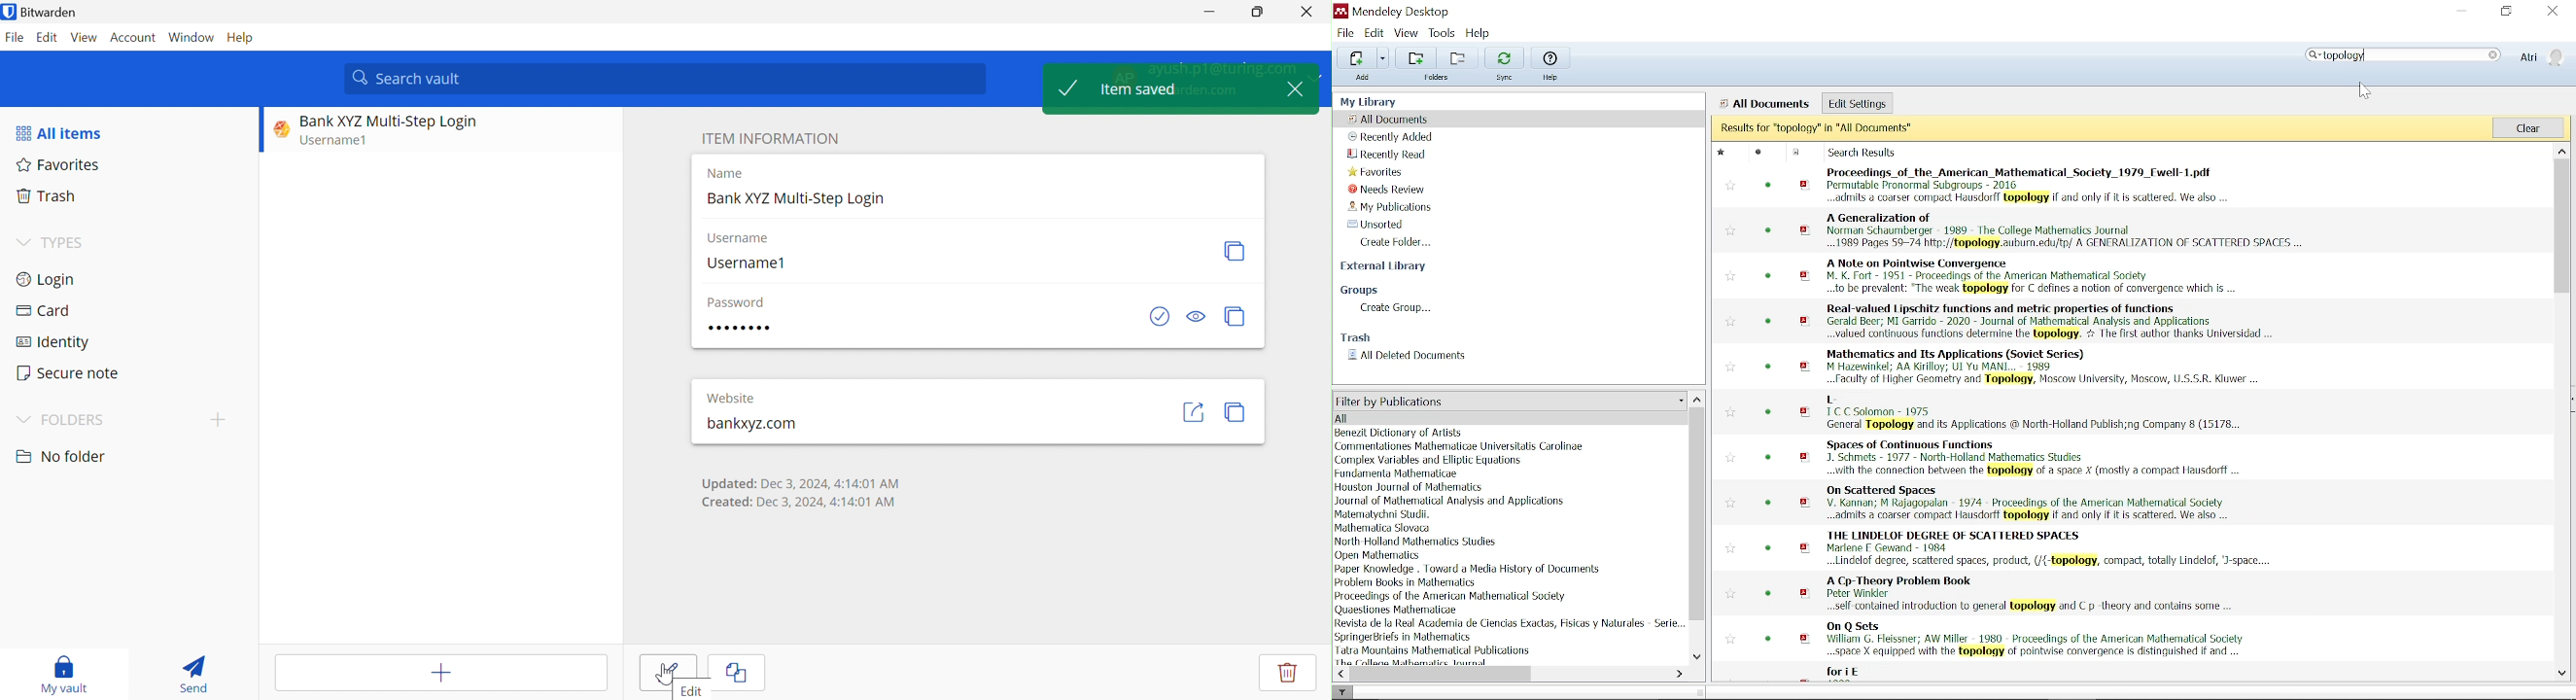  I want to click on FOLDERS, so click(74, 420).